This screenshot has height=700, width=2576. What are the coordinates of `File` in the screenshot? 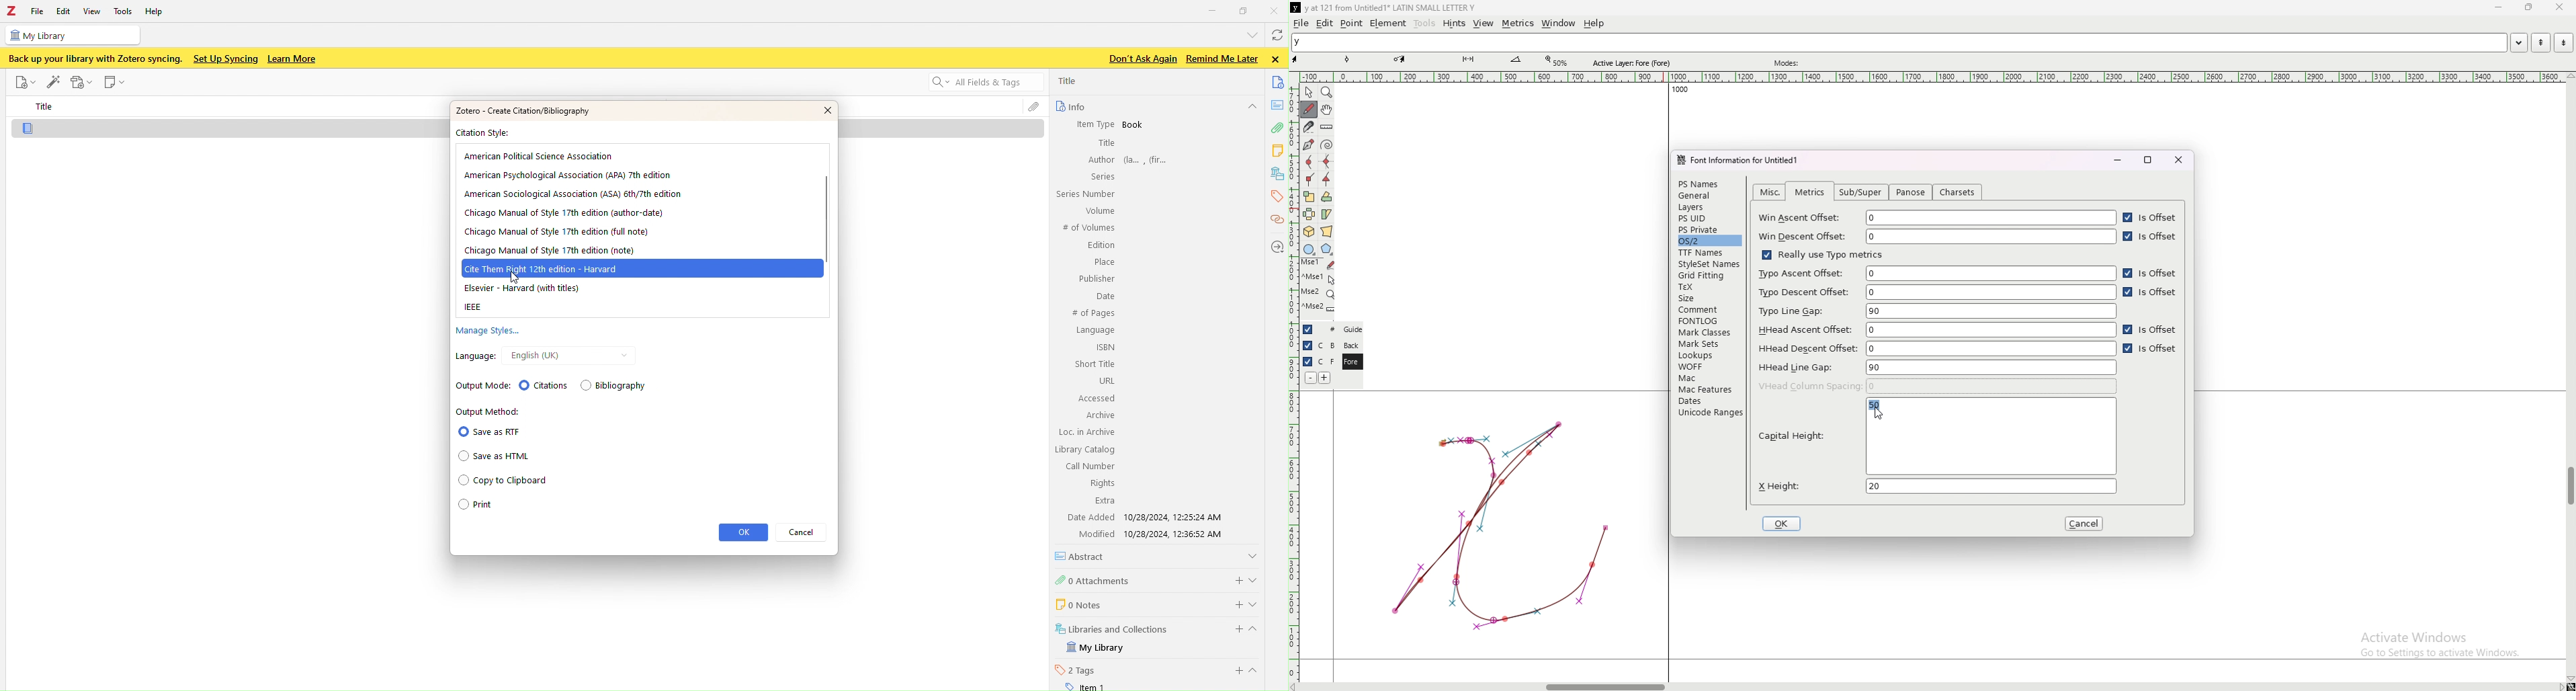 It's located at (24, 82).